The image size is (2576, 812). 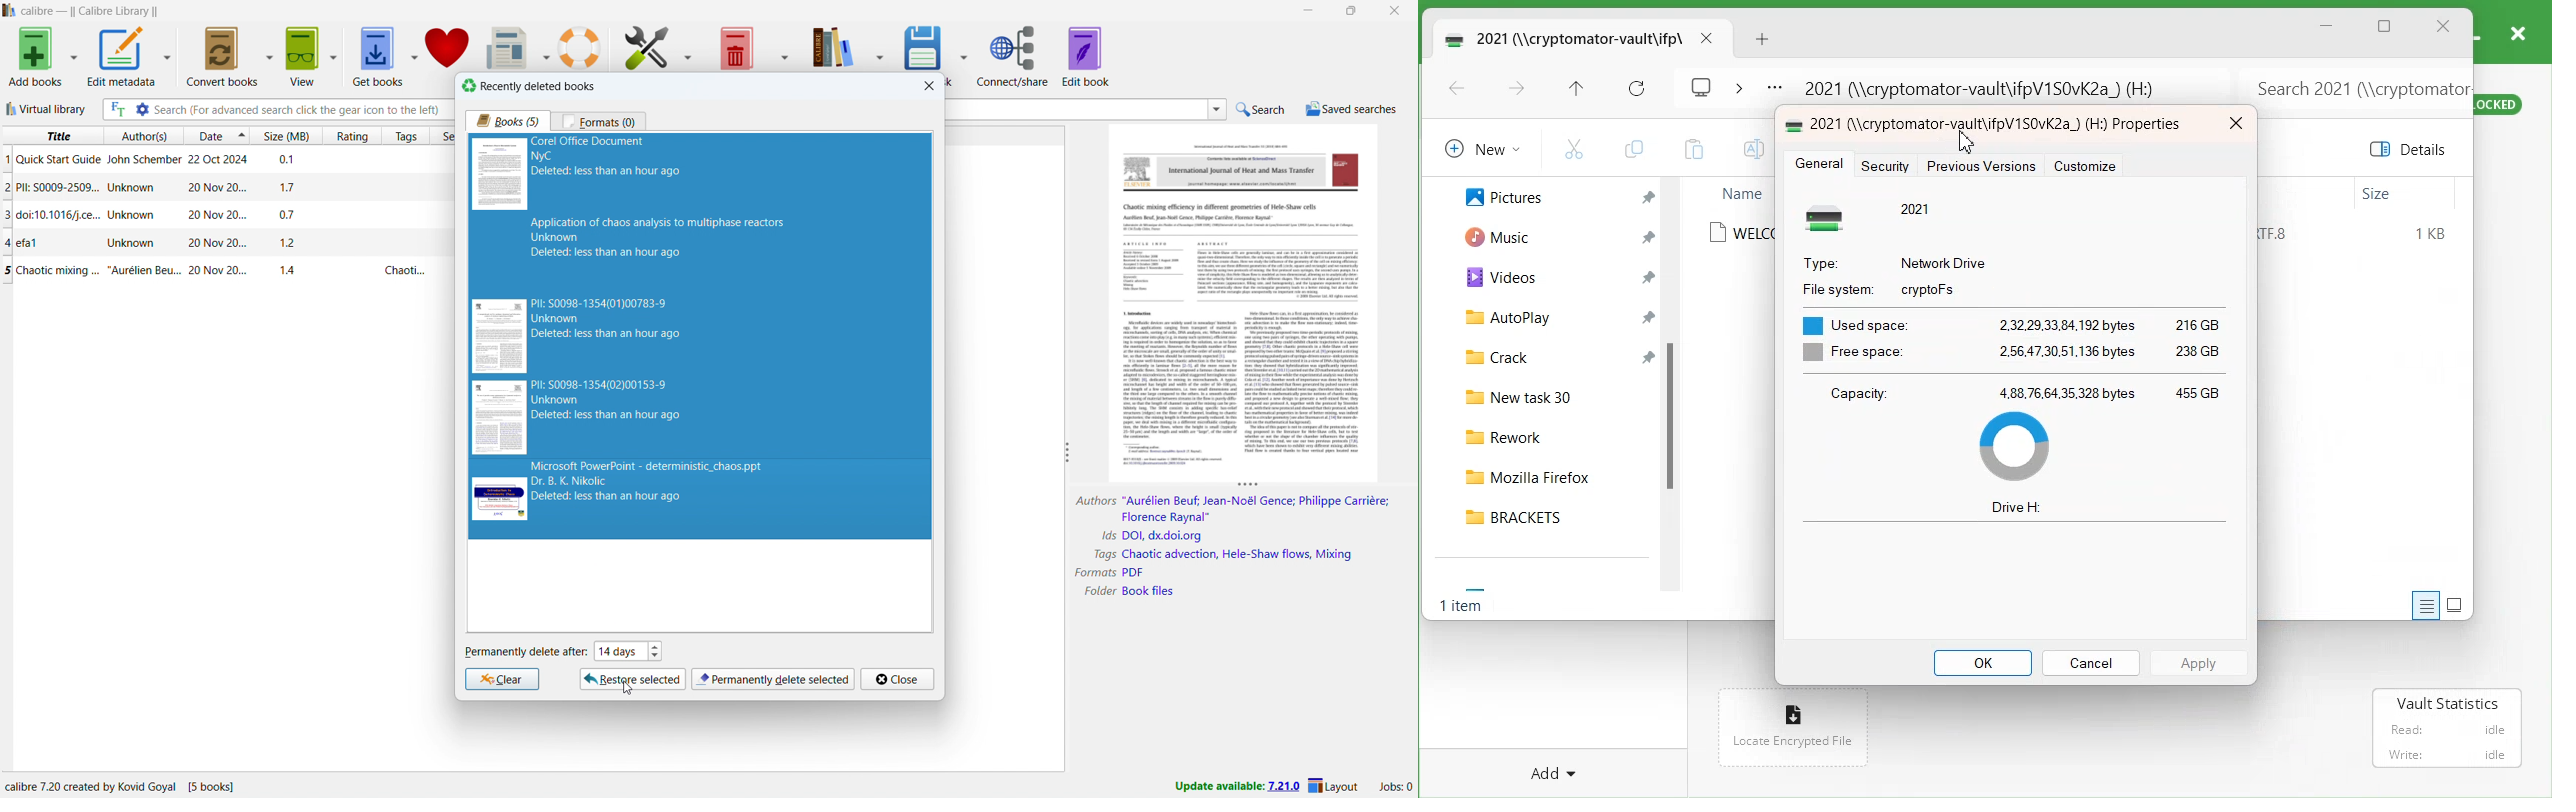 I want to click on select sorting order, so click(x=242, y=135).